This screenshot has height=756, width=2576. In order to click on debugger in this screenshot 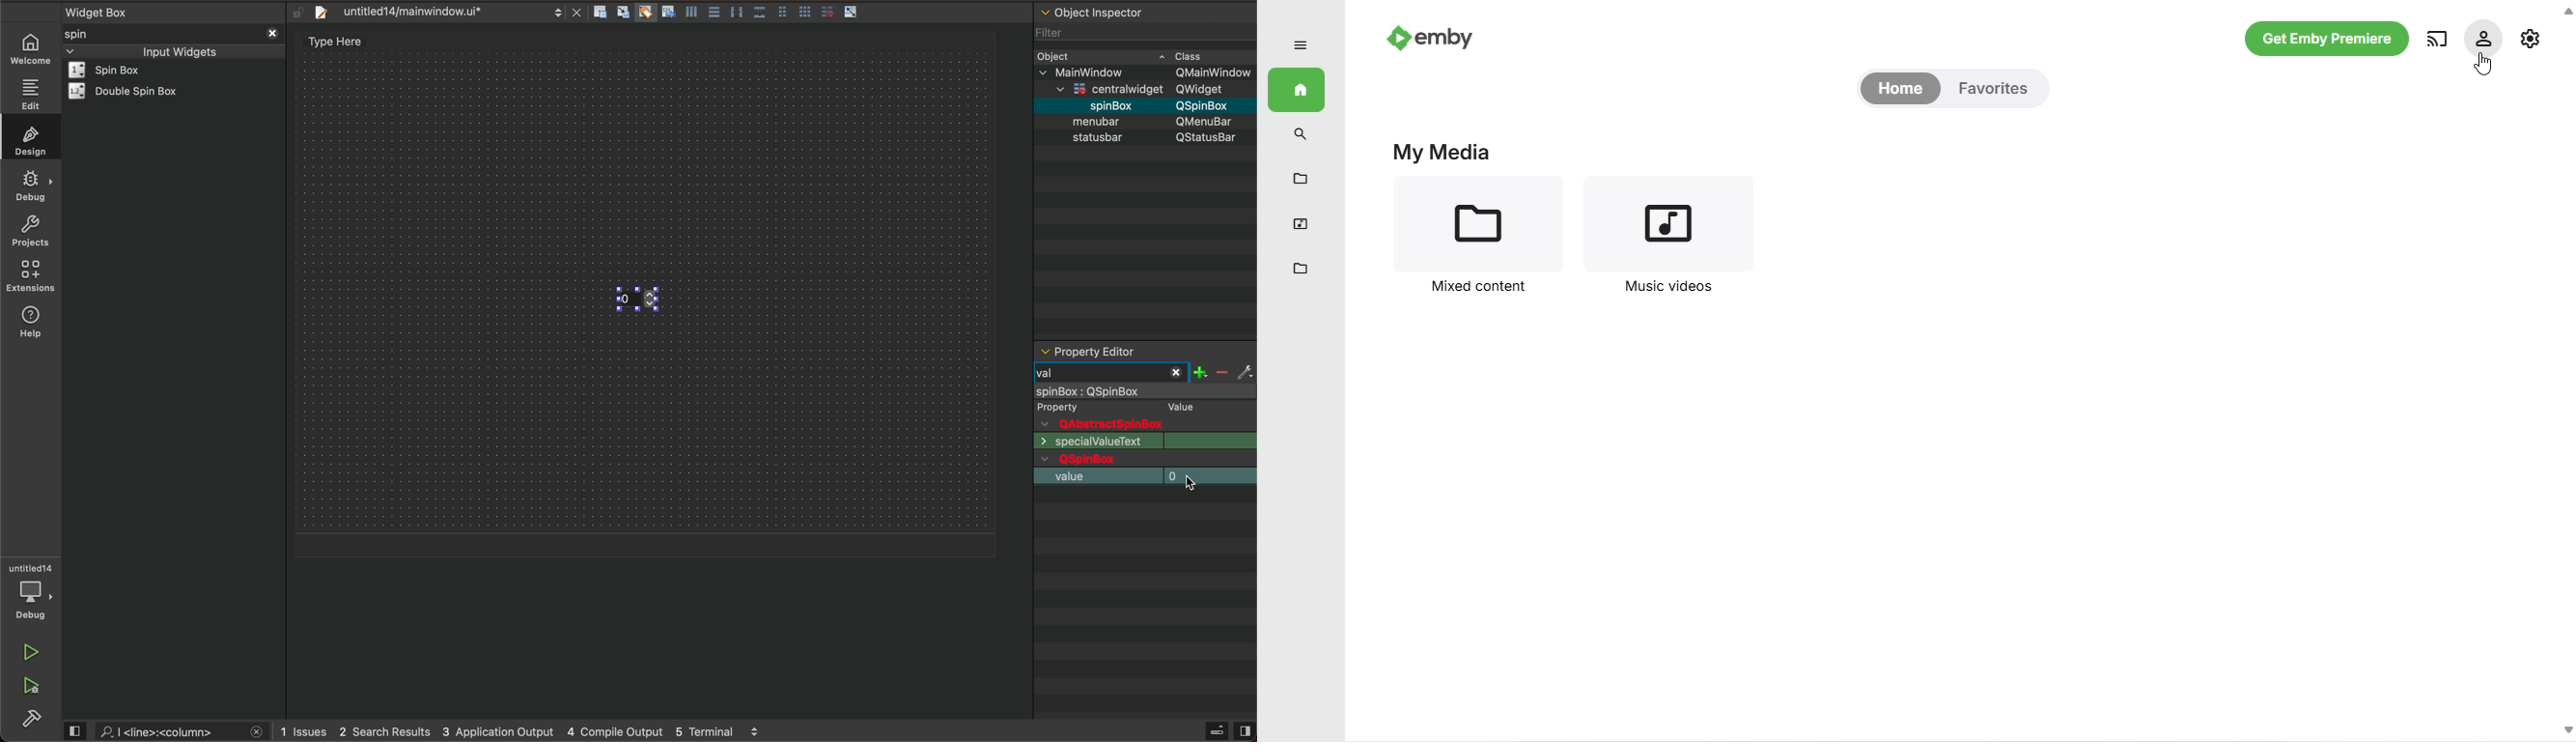, I will do `click(32, 592)`.